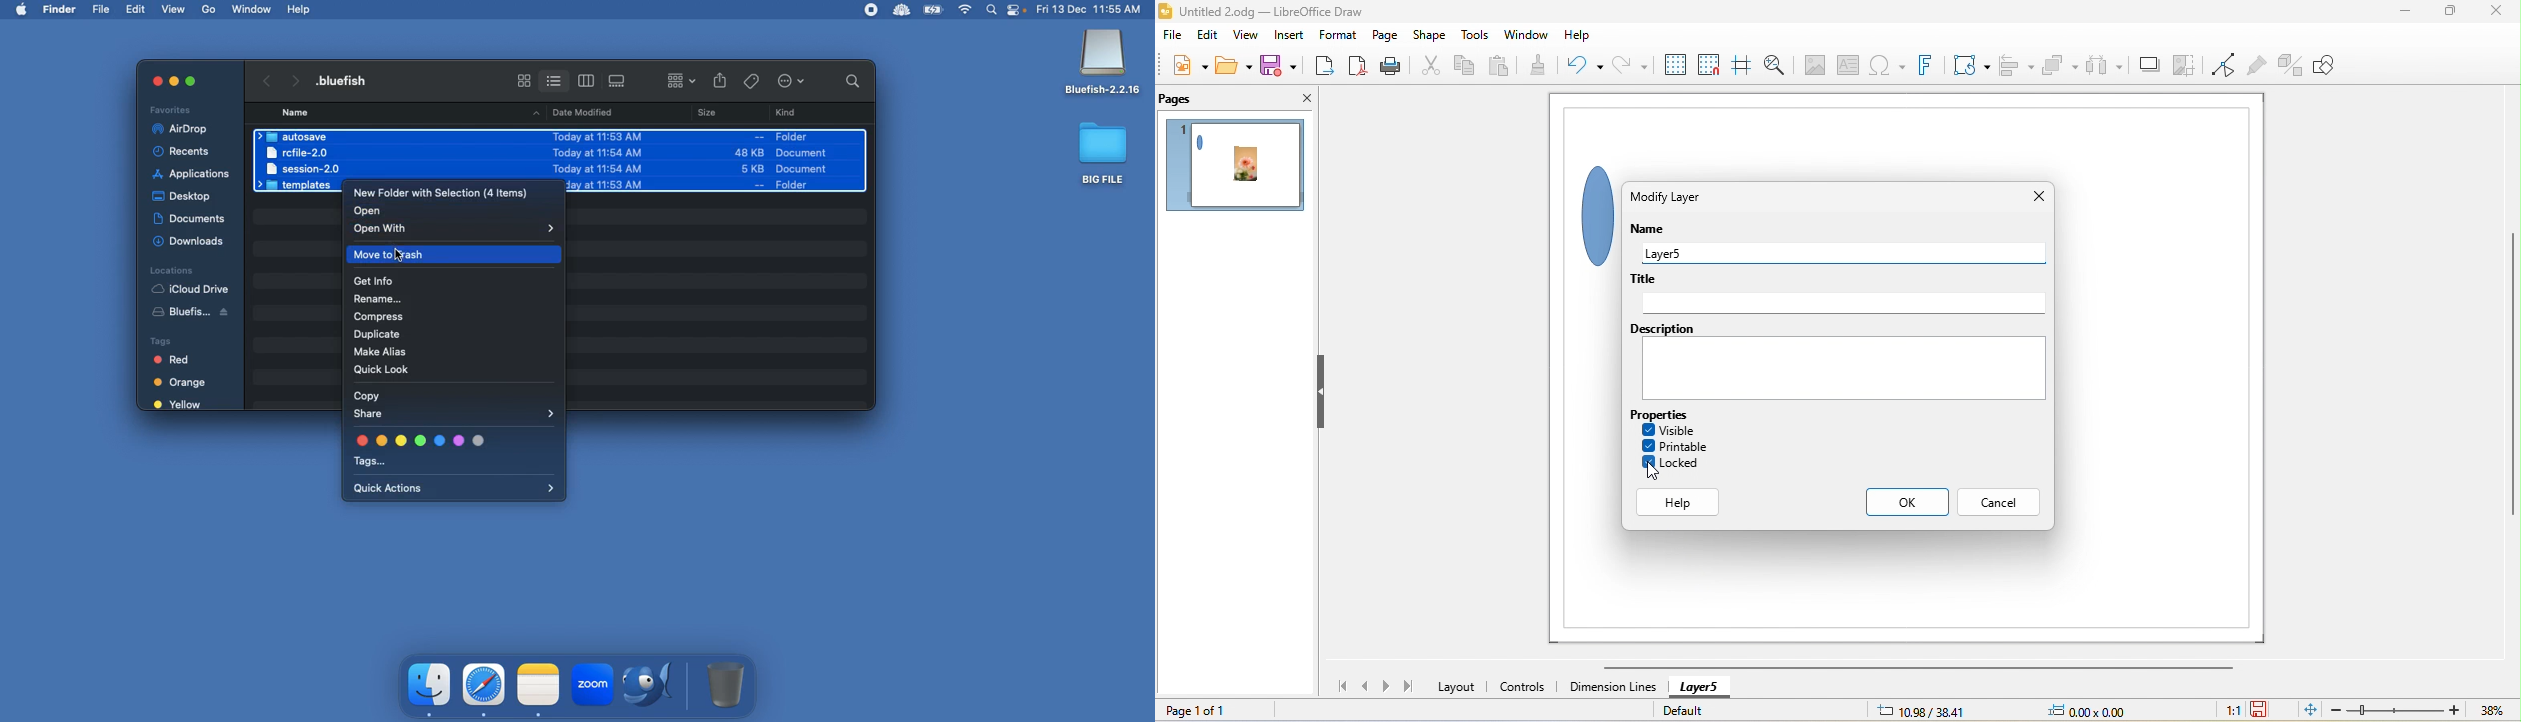 The height and width of the screenshot is (728, 2548). Describe the element at coordinates (1173, 38) in the screenshot. I see `file` at that location.